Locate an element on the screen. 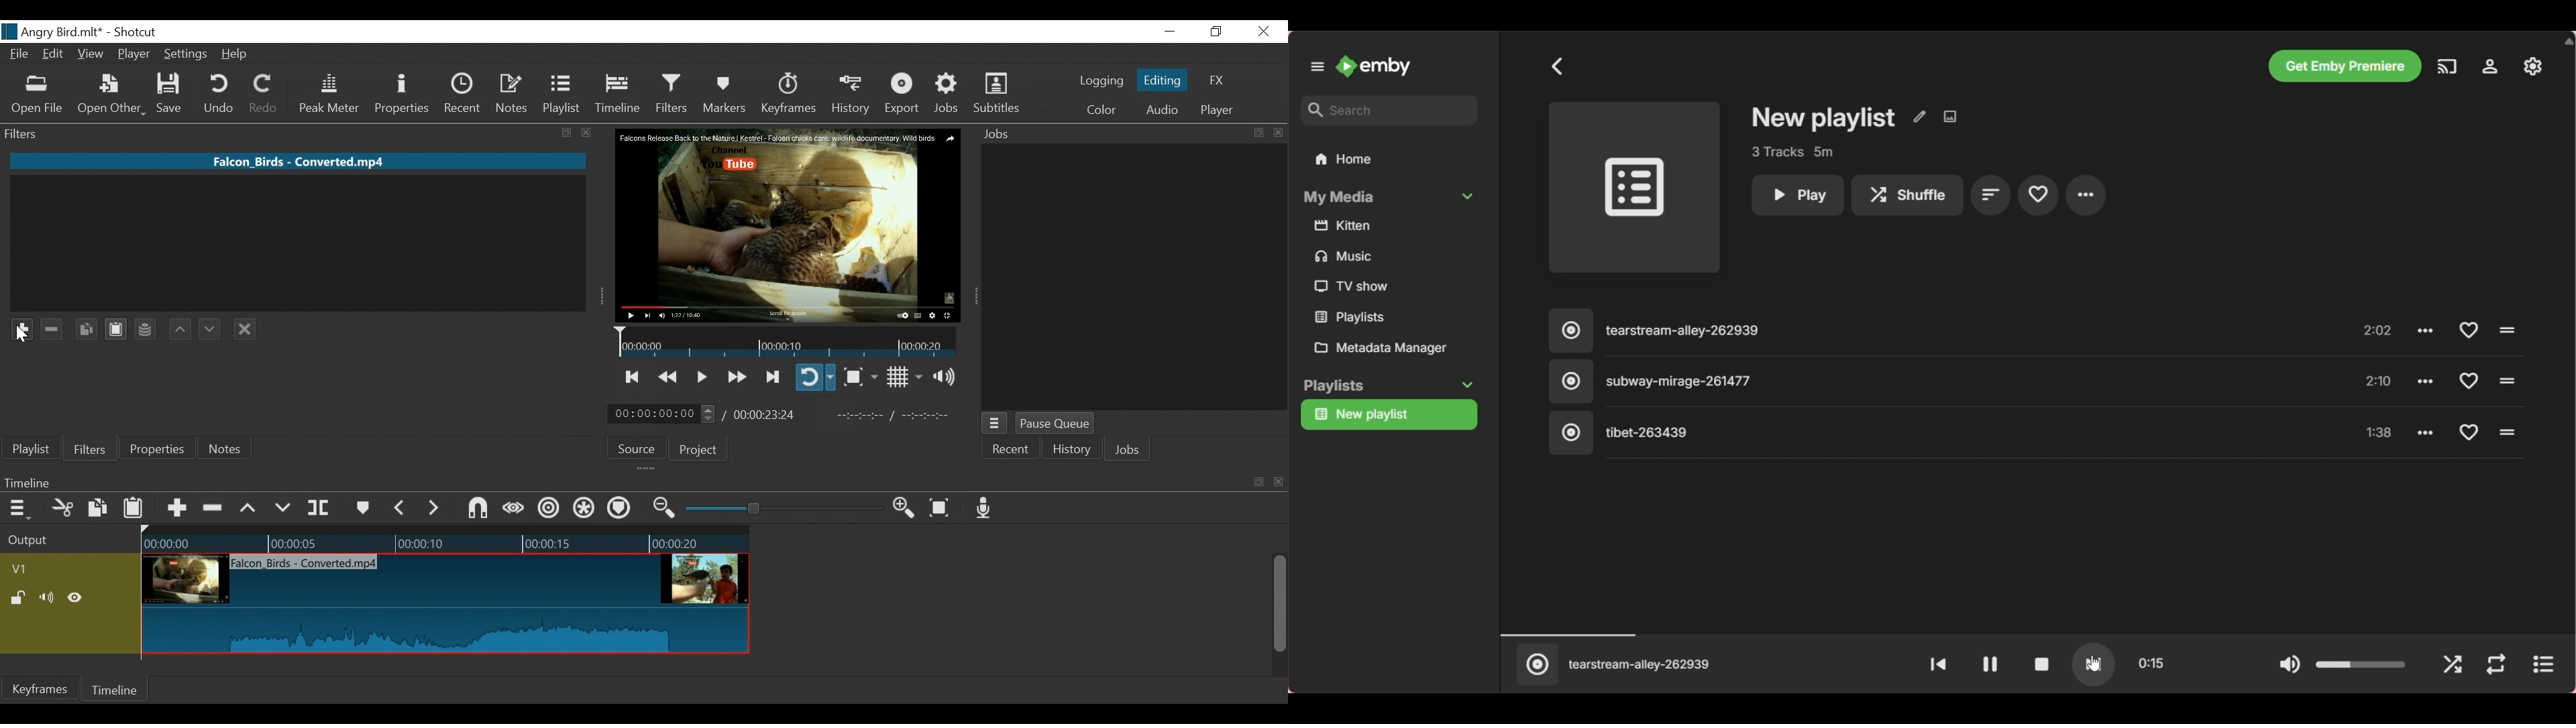 The height and width of the screenshot is (728, 2576). Copy Selected Filter is located at coordinates (87, 329).